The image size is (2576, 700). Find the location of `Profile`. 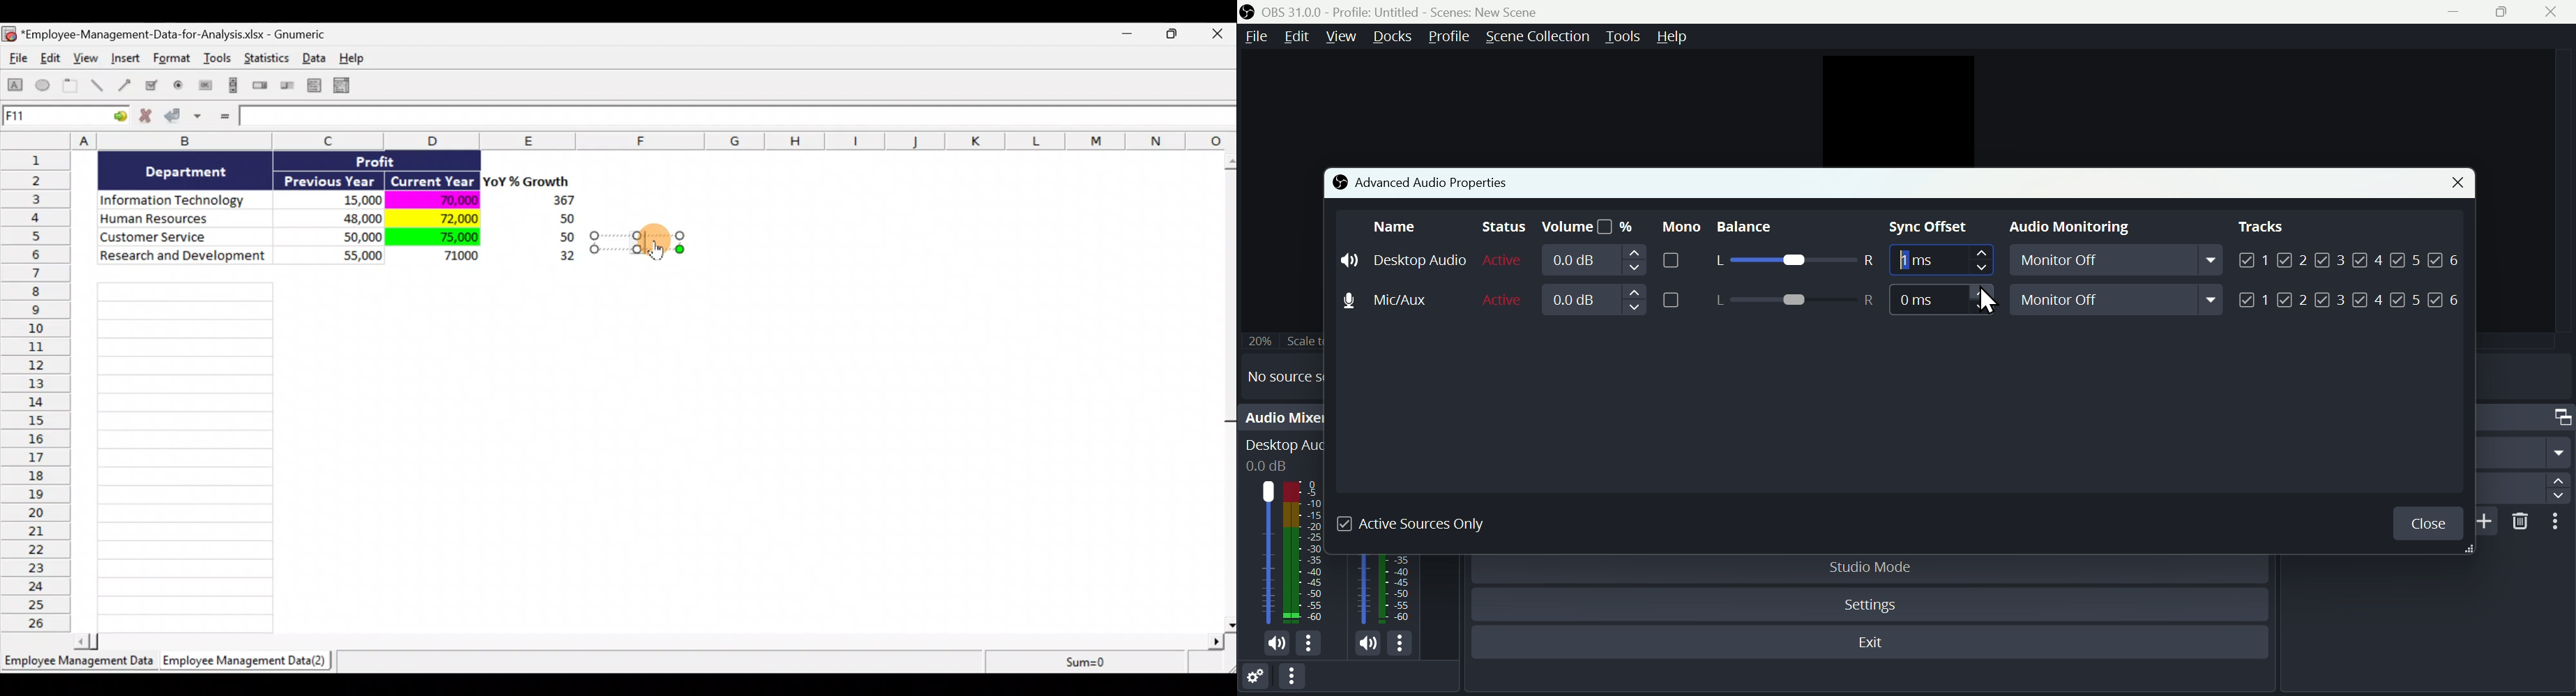

Profile is located at coordinates (1448, 37).